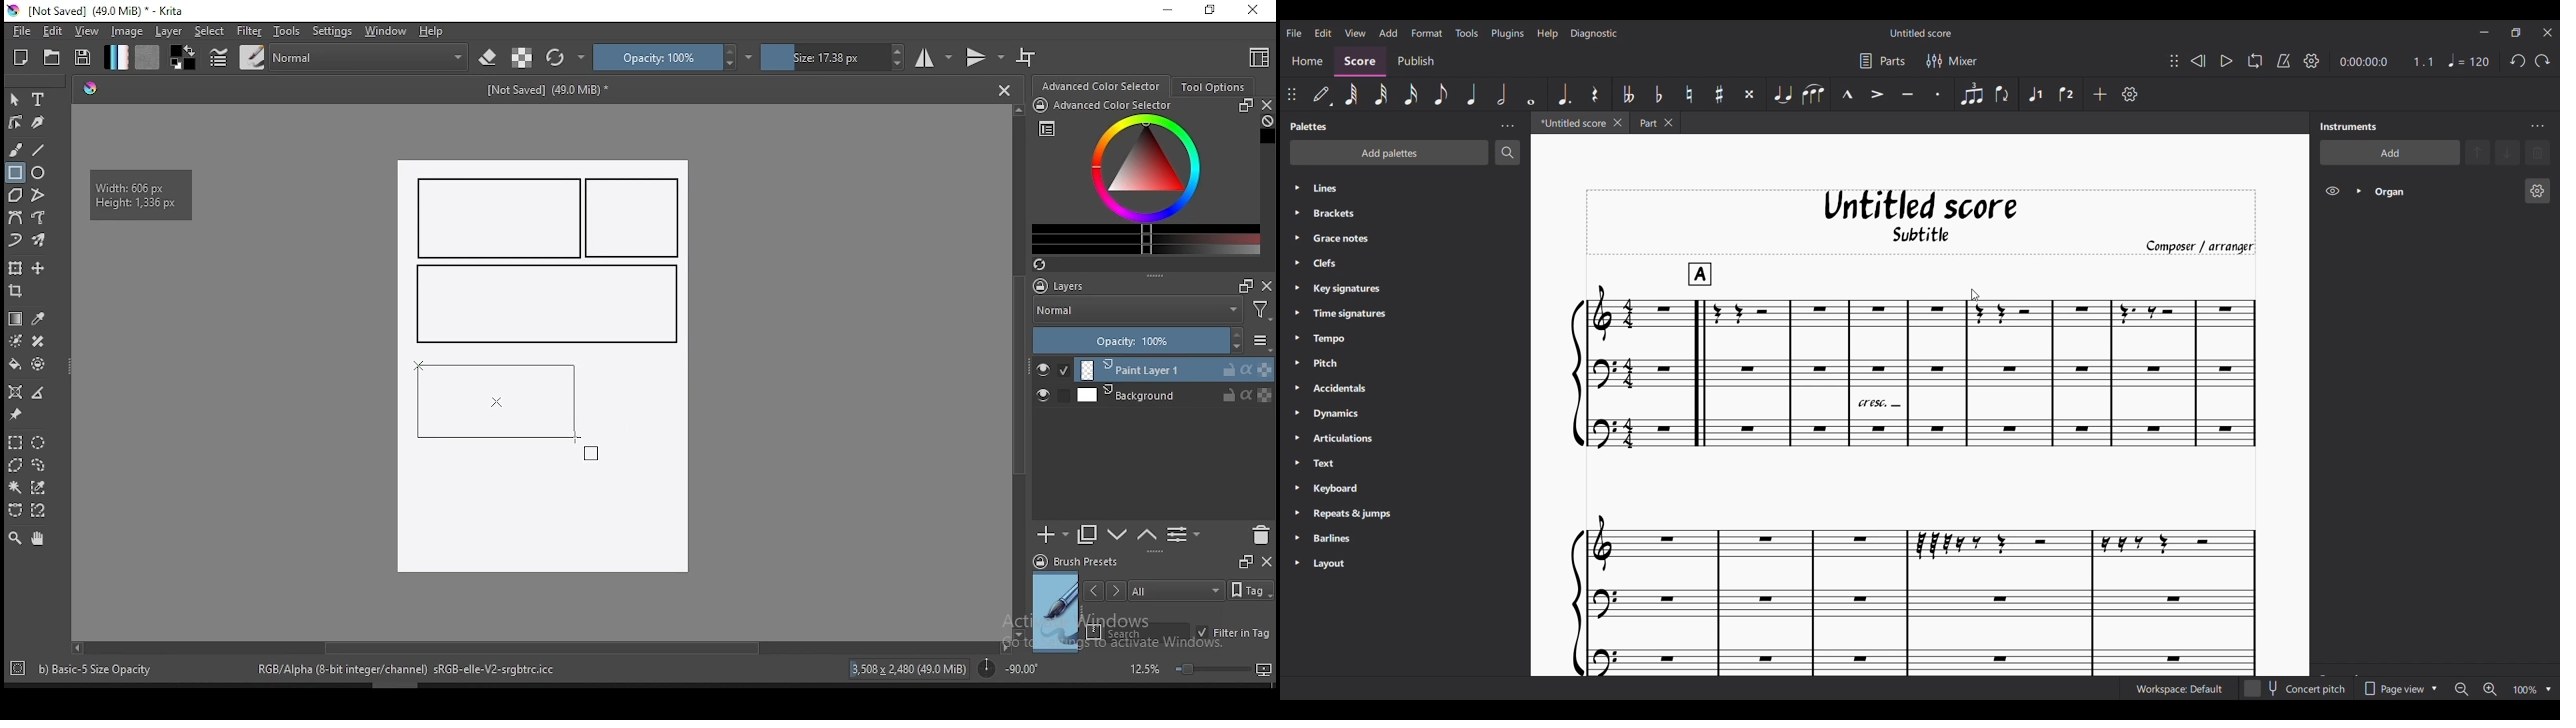 The image size is (2576, 728). What do you see at coordinates (985, 55) in the screenshot?
I see `` at bounding box center [985, 55].